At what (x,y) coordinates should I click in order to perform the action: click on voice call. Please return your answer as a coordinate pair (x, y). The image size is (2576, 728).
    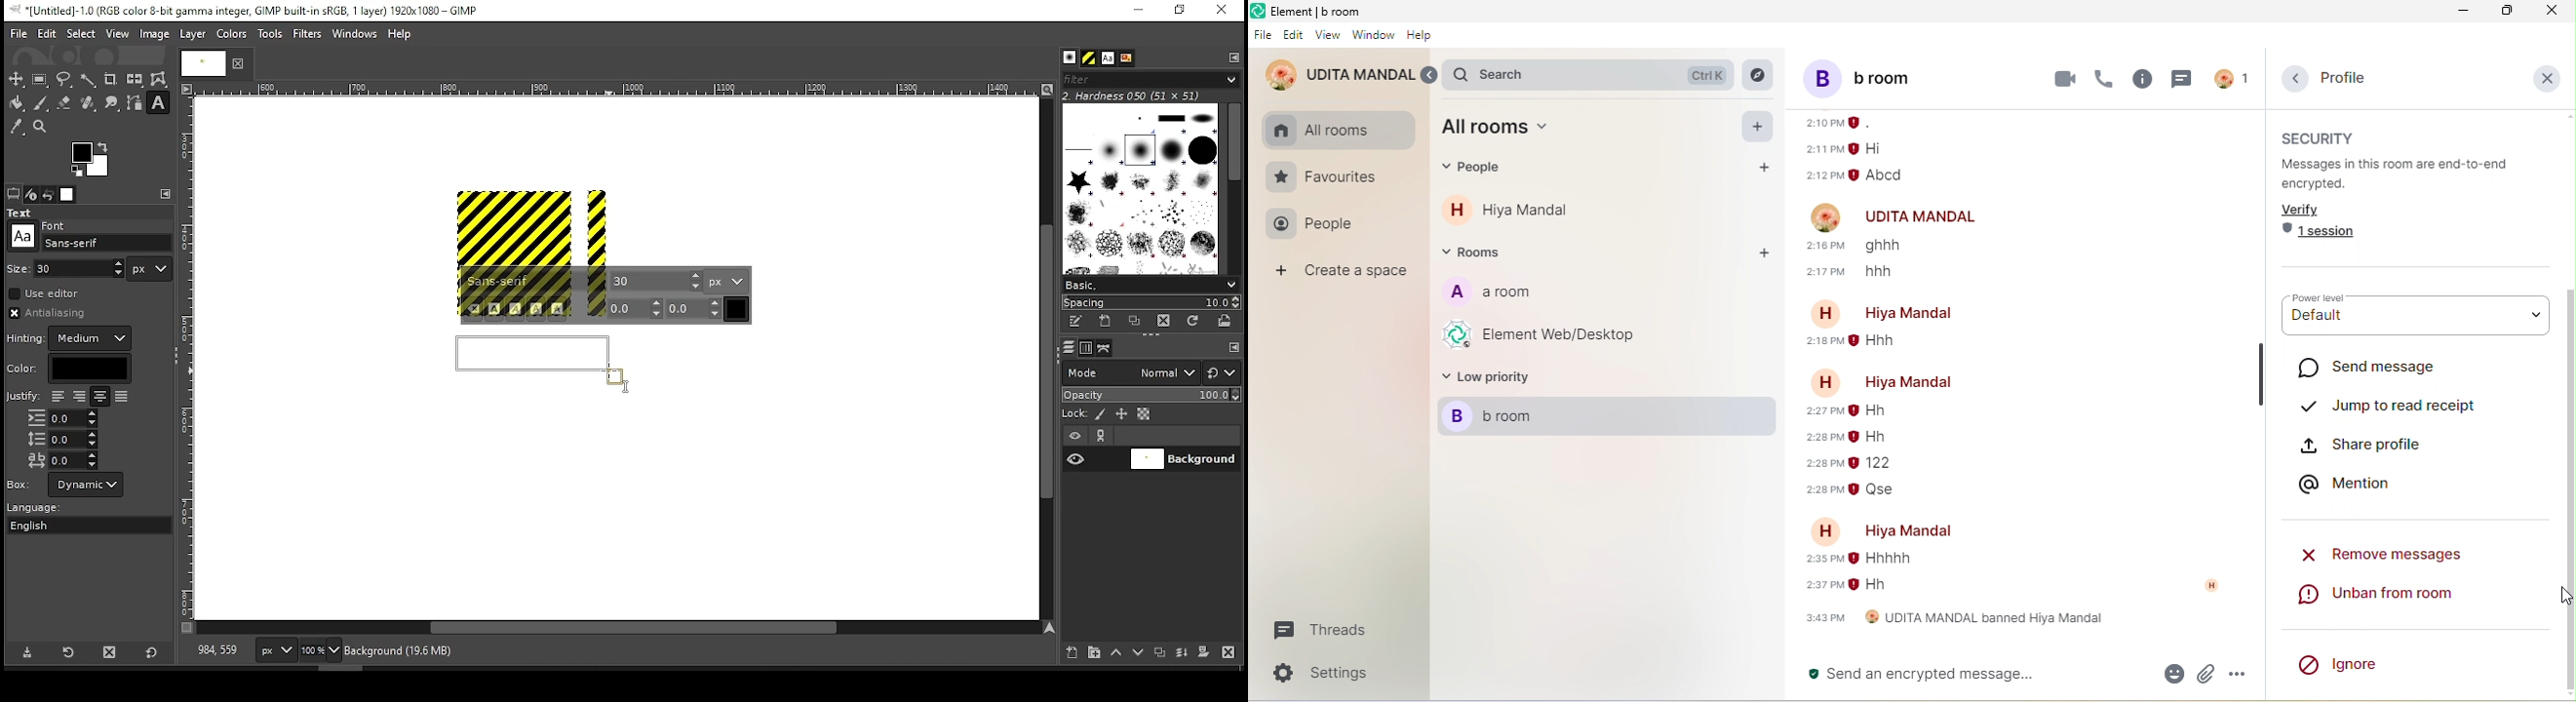
    Looking at the image, I should click on (2105, 80).